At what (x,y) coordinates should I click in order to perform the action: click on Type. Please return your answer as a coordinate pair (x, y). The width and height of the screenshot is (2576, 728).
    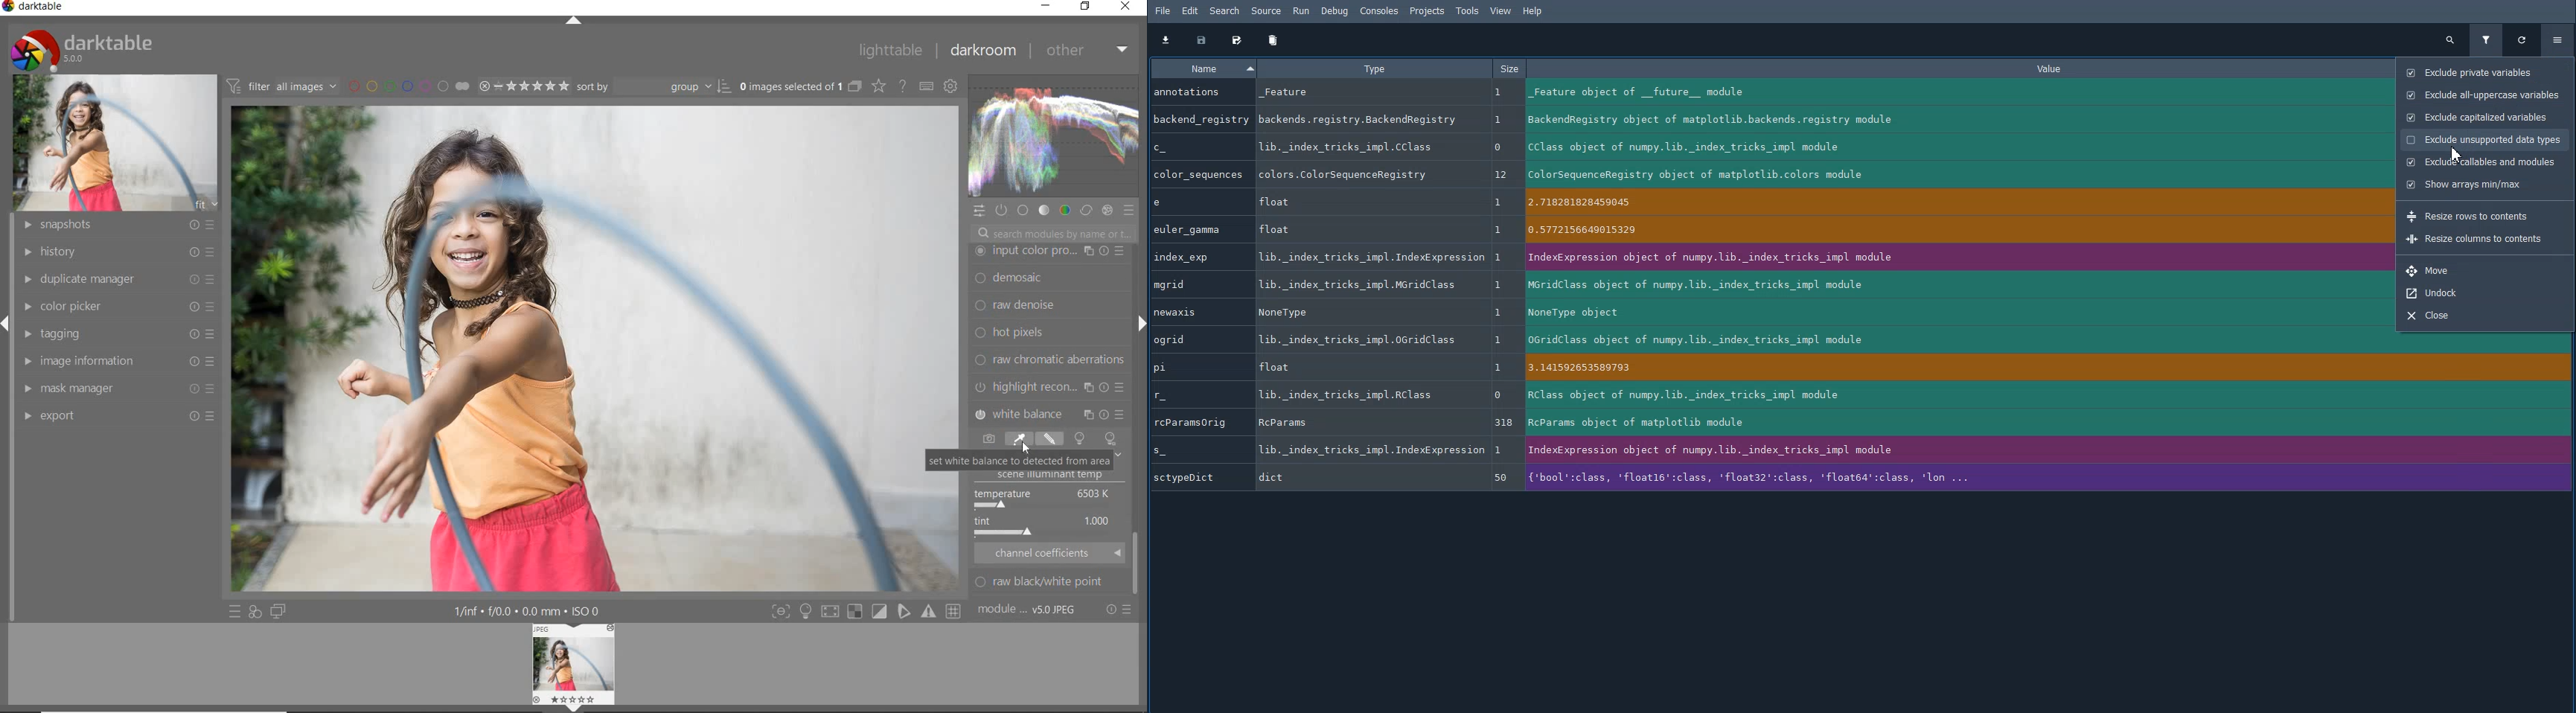
    Looking at the image, I should click on (1373, 68).